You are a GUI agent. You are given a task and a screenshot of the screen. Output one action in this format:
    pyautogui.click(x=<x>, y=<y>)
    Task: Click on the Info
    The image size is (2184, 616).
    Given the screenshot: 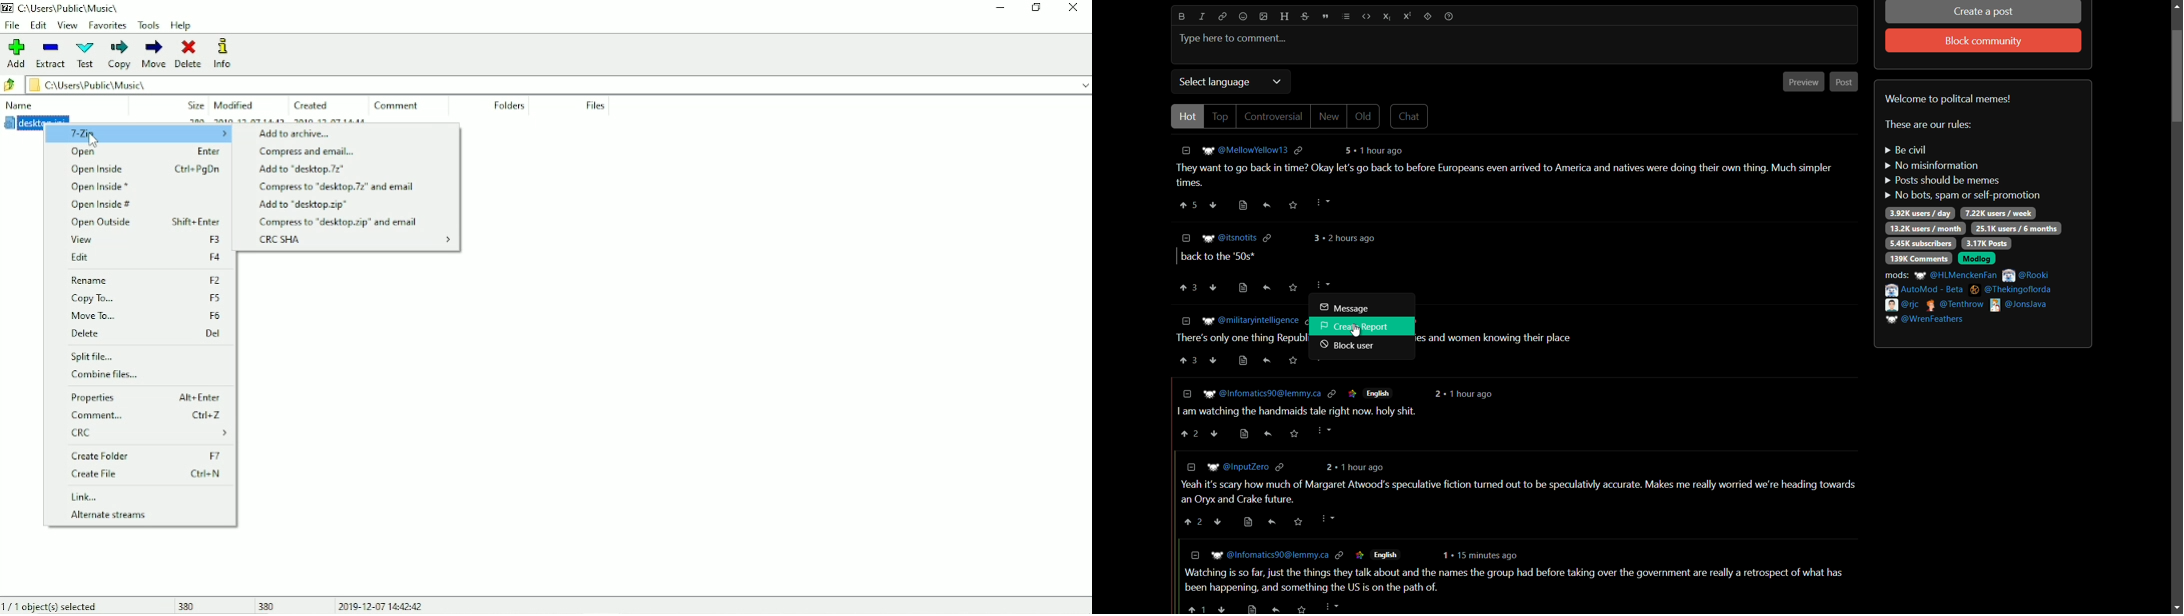 What is the action you would take?
    pyautogui.click(x=231, y=53)
    